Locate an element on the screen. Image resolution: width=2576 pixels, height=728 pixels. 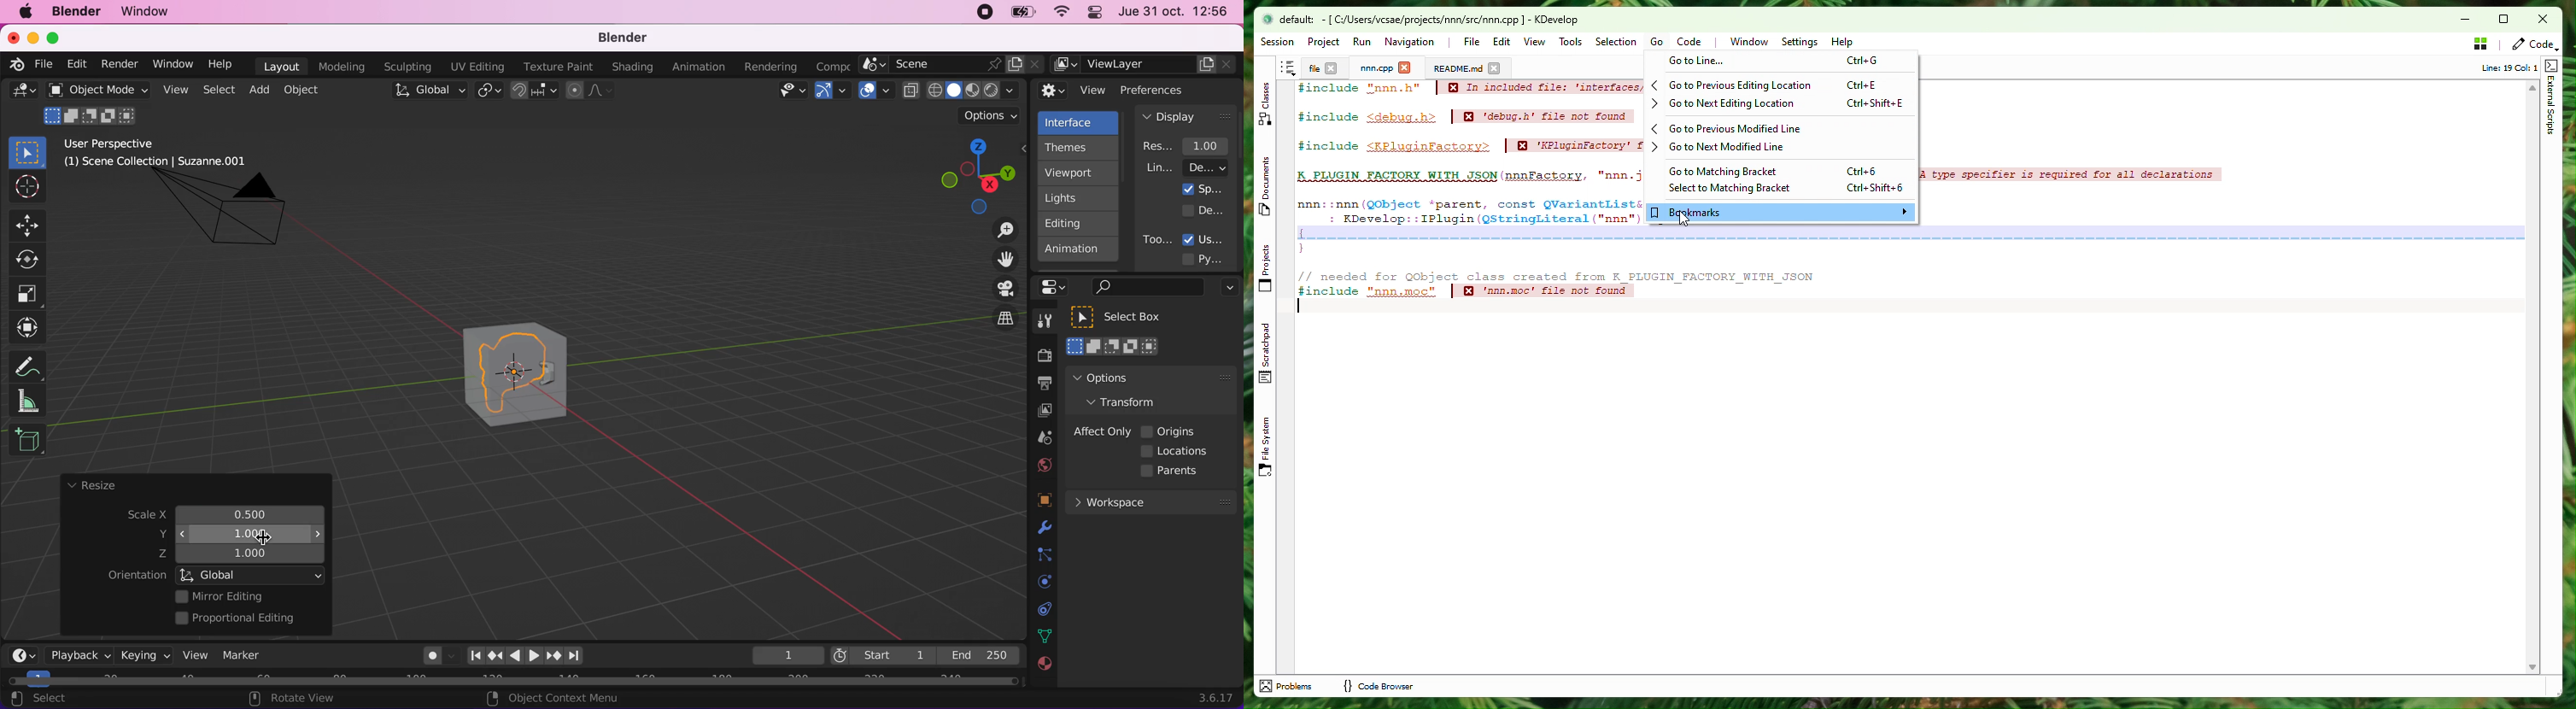
Code is located at coordinates (1694, 44).